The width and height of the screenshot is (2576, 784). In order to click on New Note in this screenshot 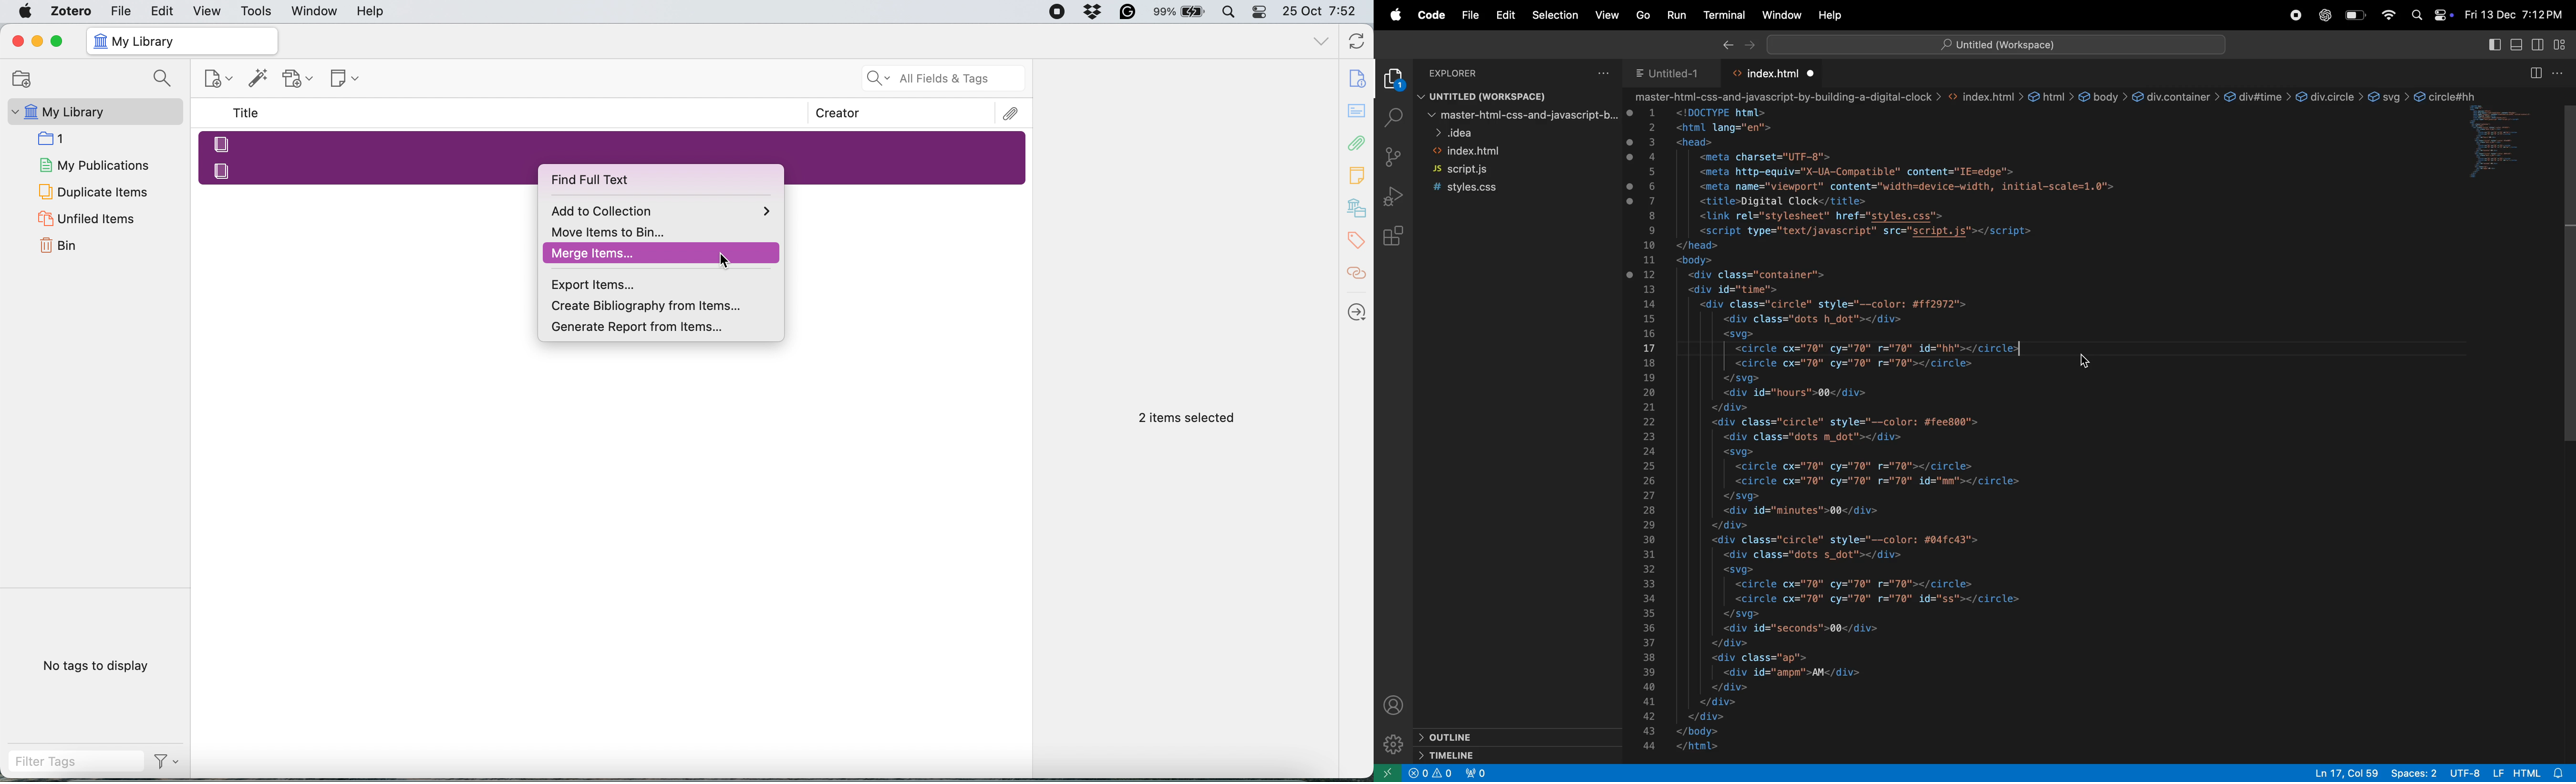, I will do `click(346, 79)`.